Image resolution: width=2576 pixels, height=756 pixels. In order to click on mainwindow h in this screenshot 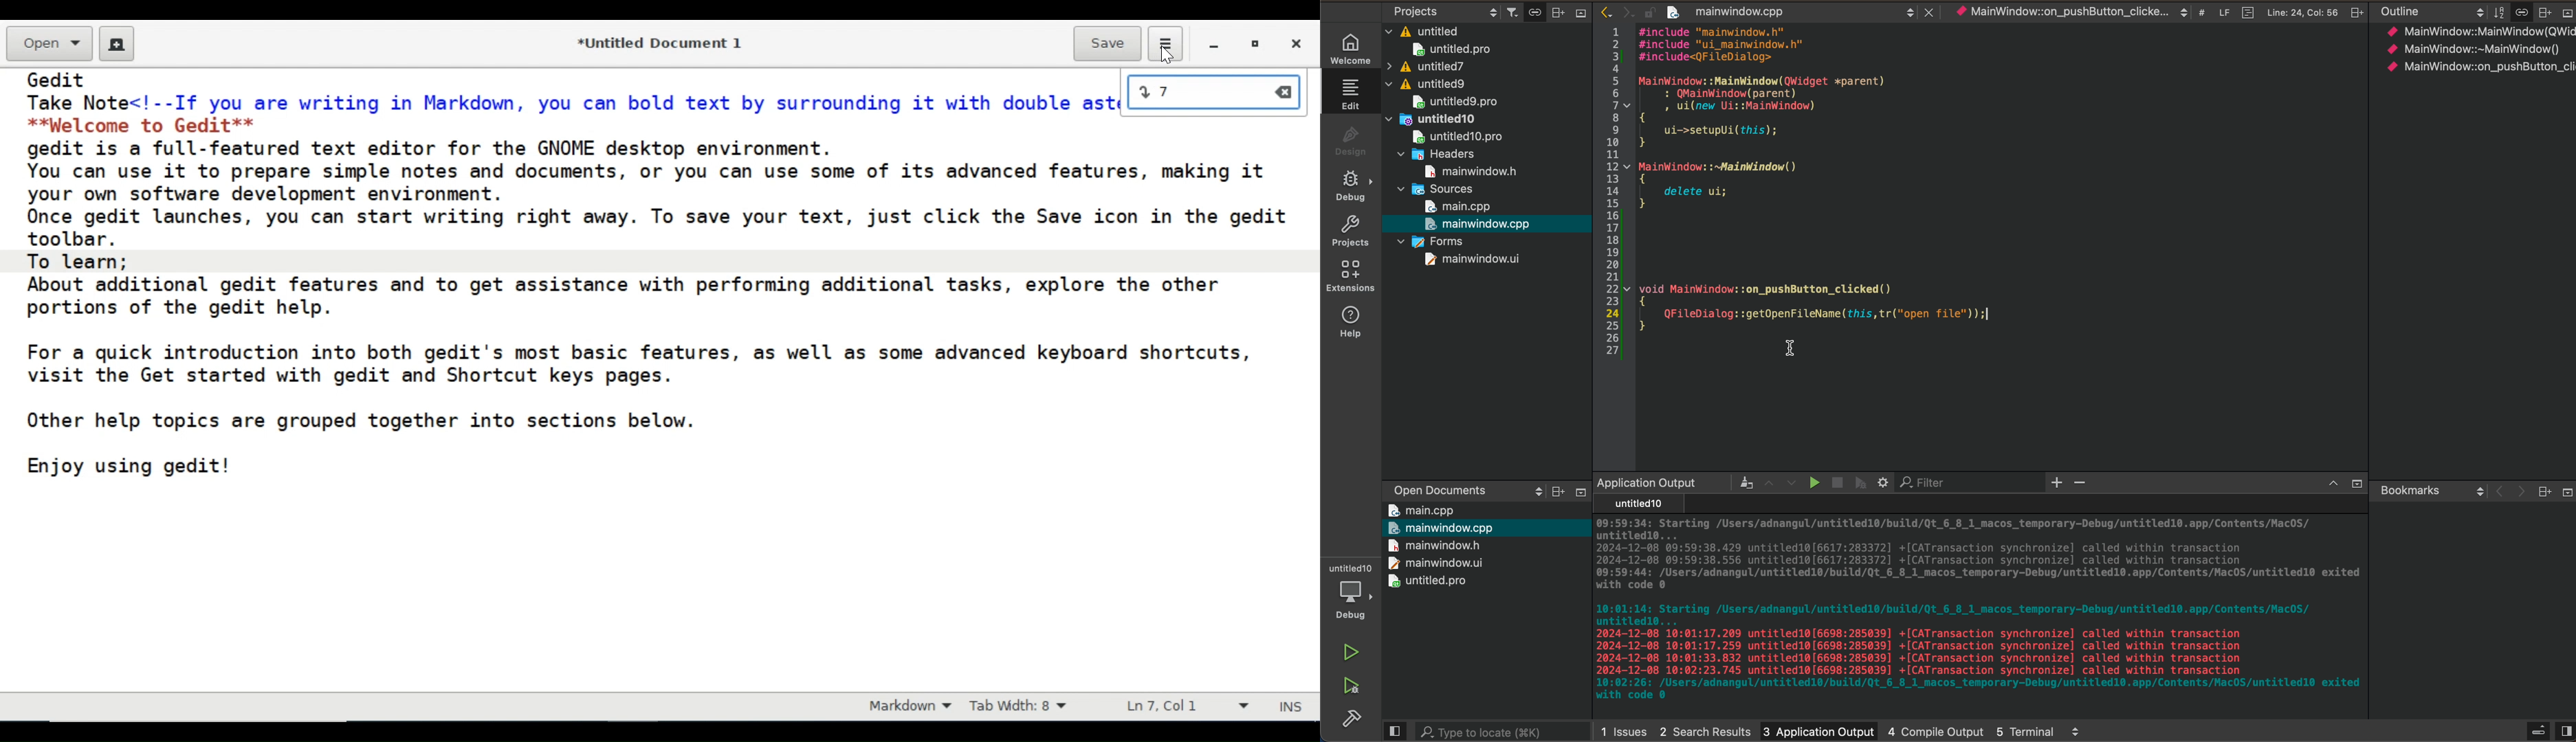, I will do `click(1473, 170)`.